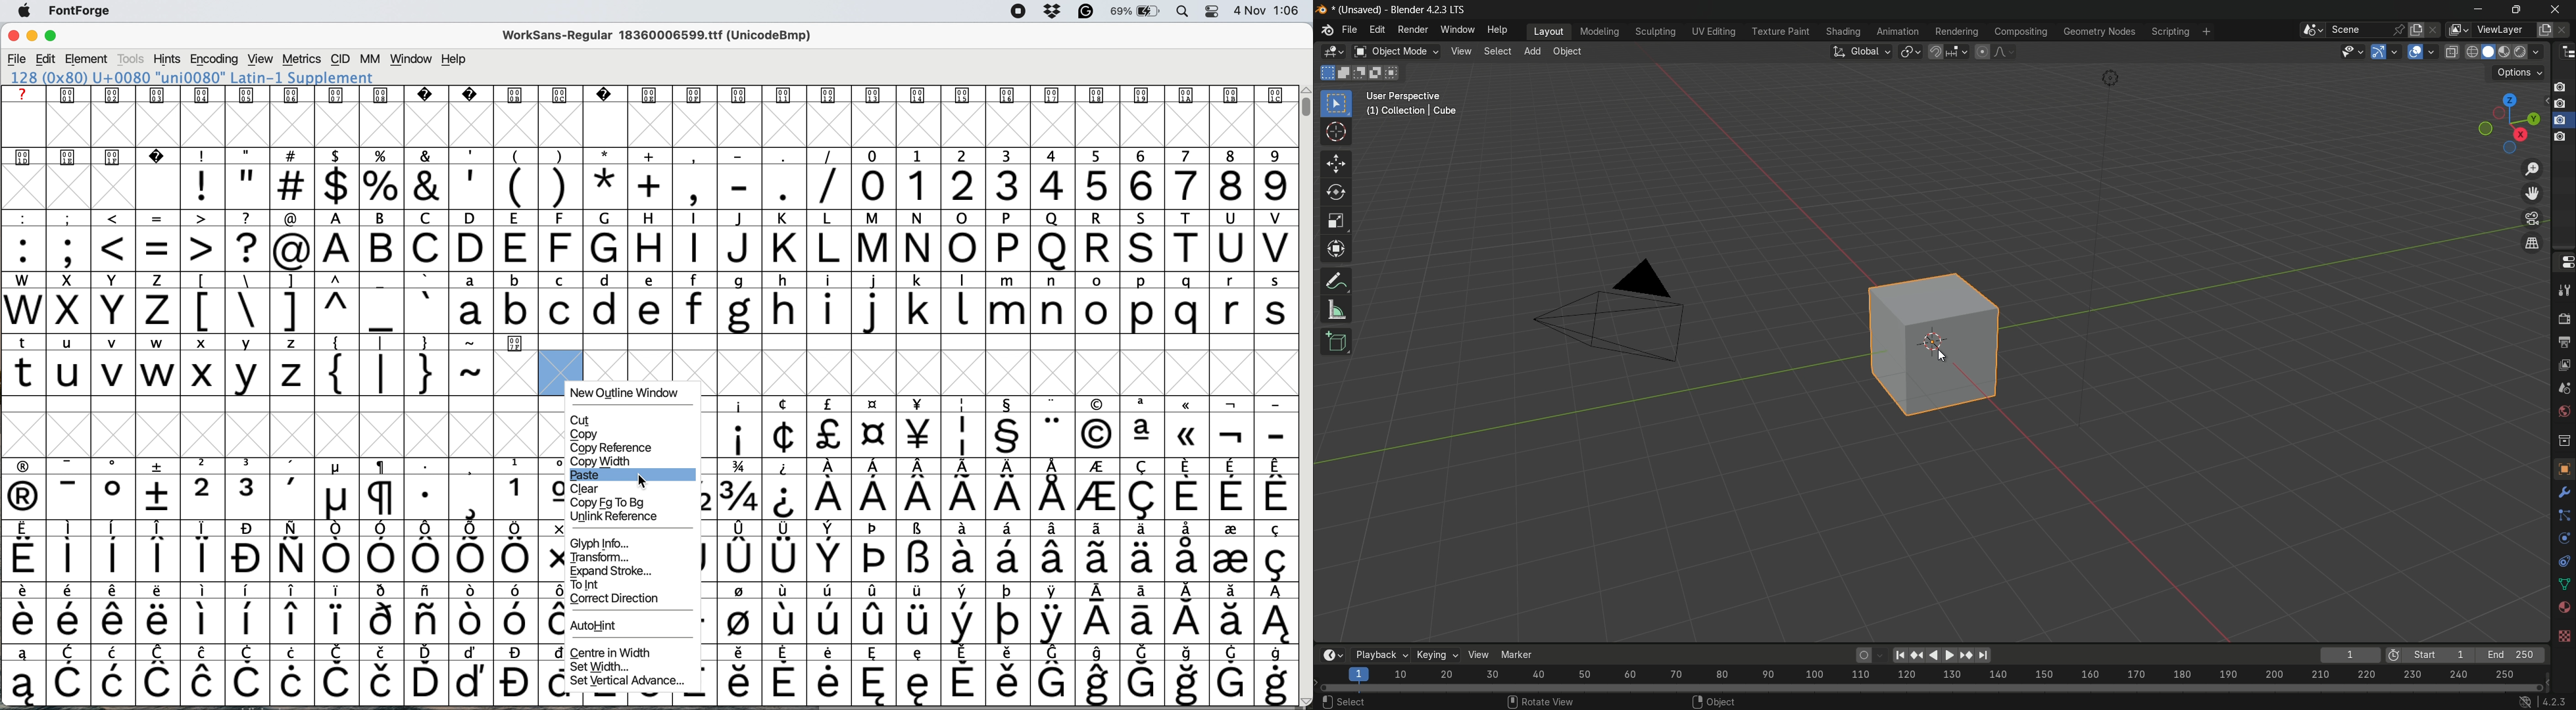 The height and width of the screenshot is (728, 2576). Describe the element at coordinates (1862, 657) in the screenshot. I see `auto keying` at that location.